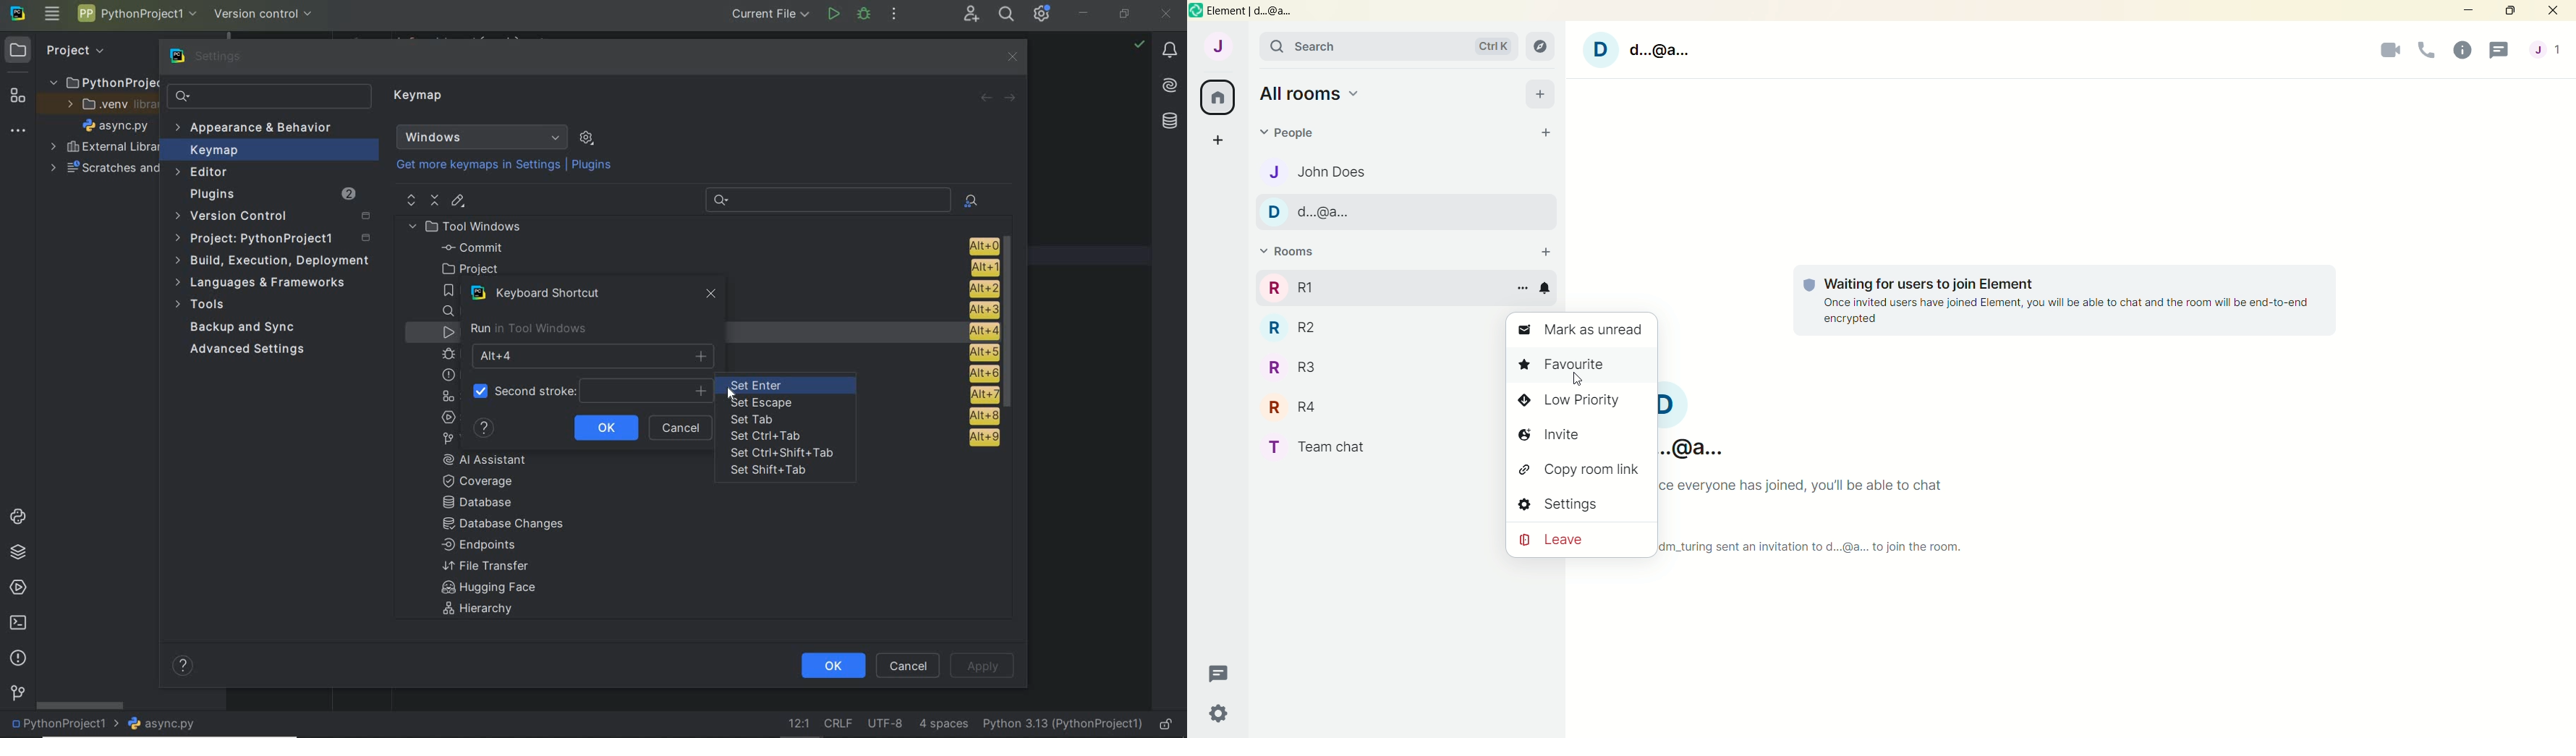 The image size is (2576, 756). Describe the element at coordinates (1309, 331) in the screenshot. I see `R R2` at that location.